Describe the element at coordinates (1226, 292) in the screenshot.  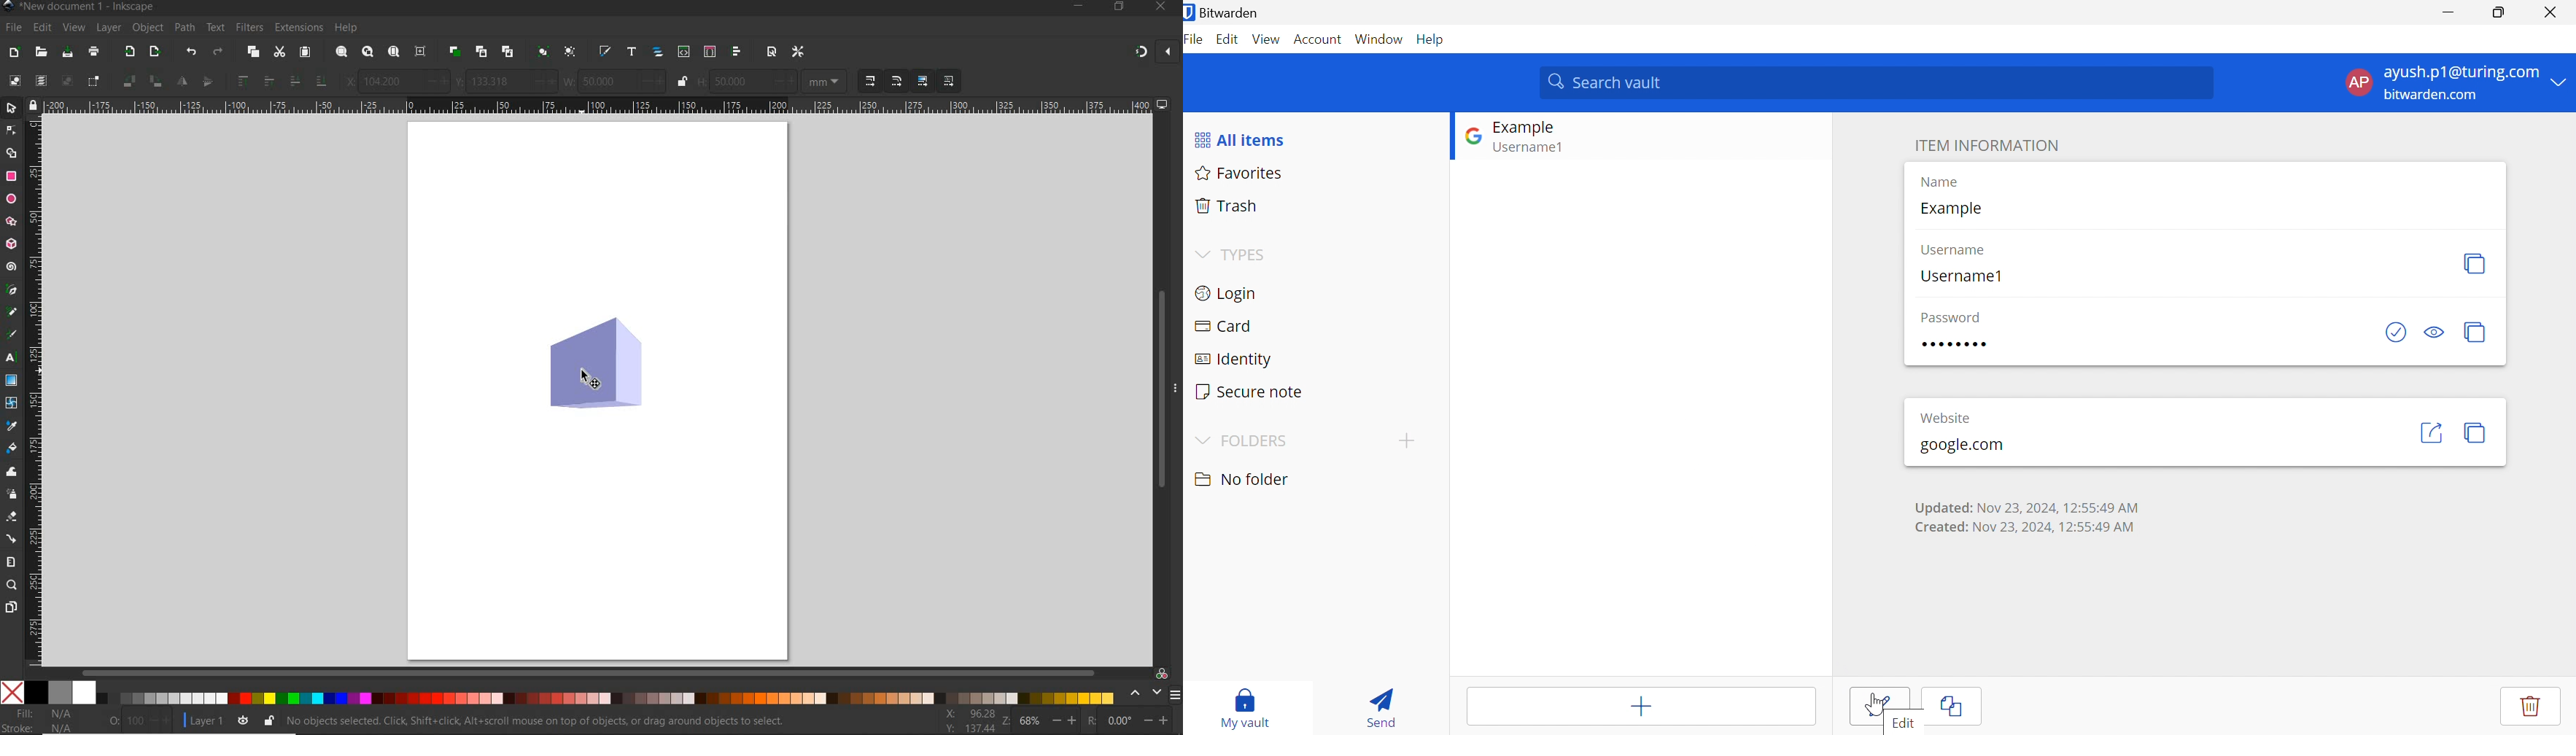
I see `Login` at that location.